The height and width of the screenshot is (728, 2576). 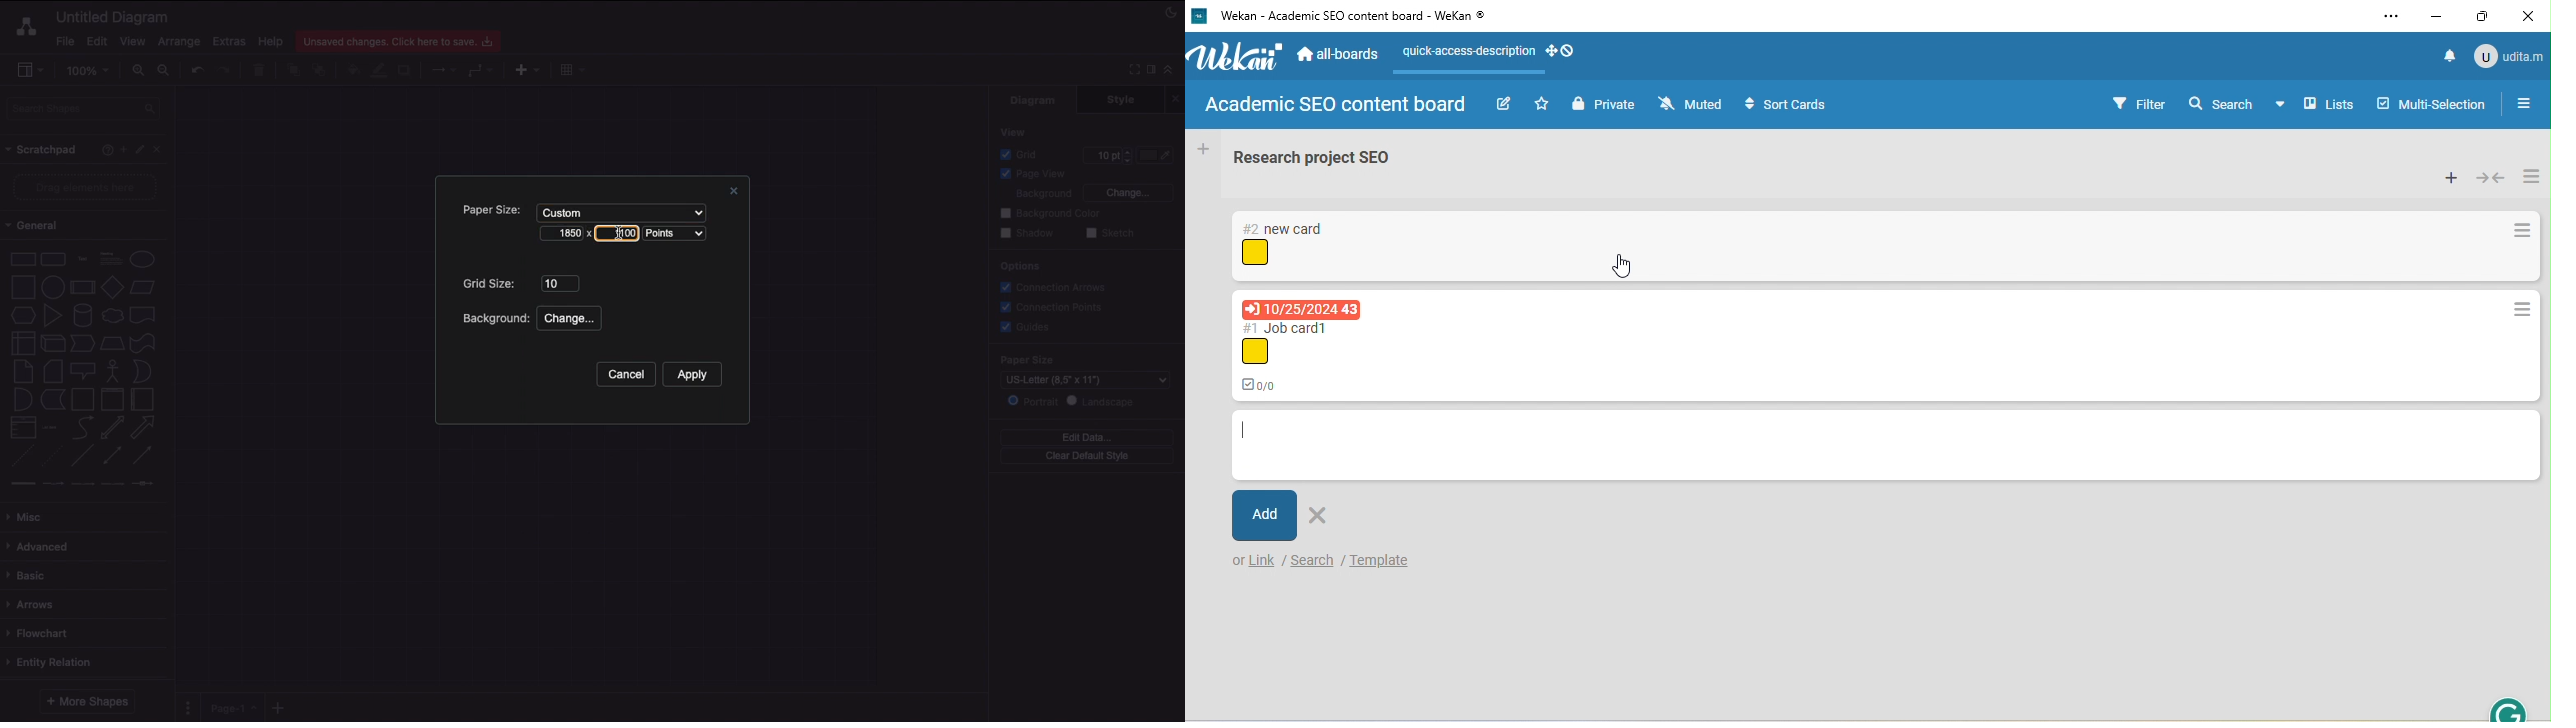 What do you see at coordinates (1085, 380) in the screenshot?
I see `US-Letter (8.5" x 11")` at bounding box center [1085, 380].